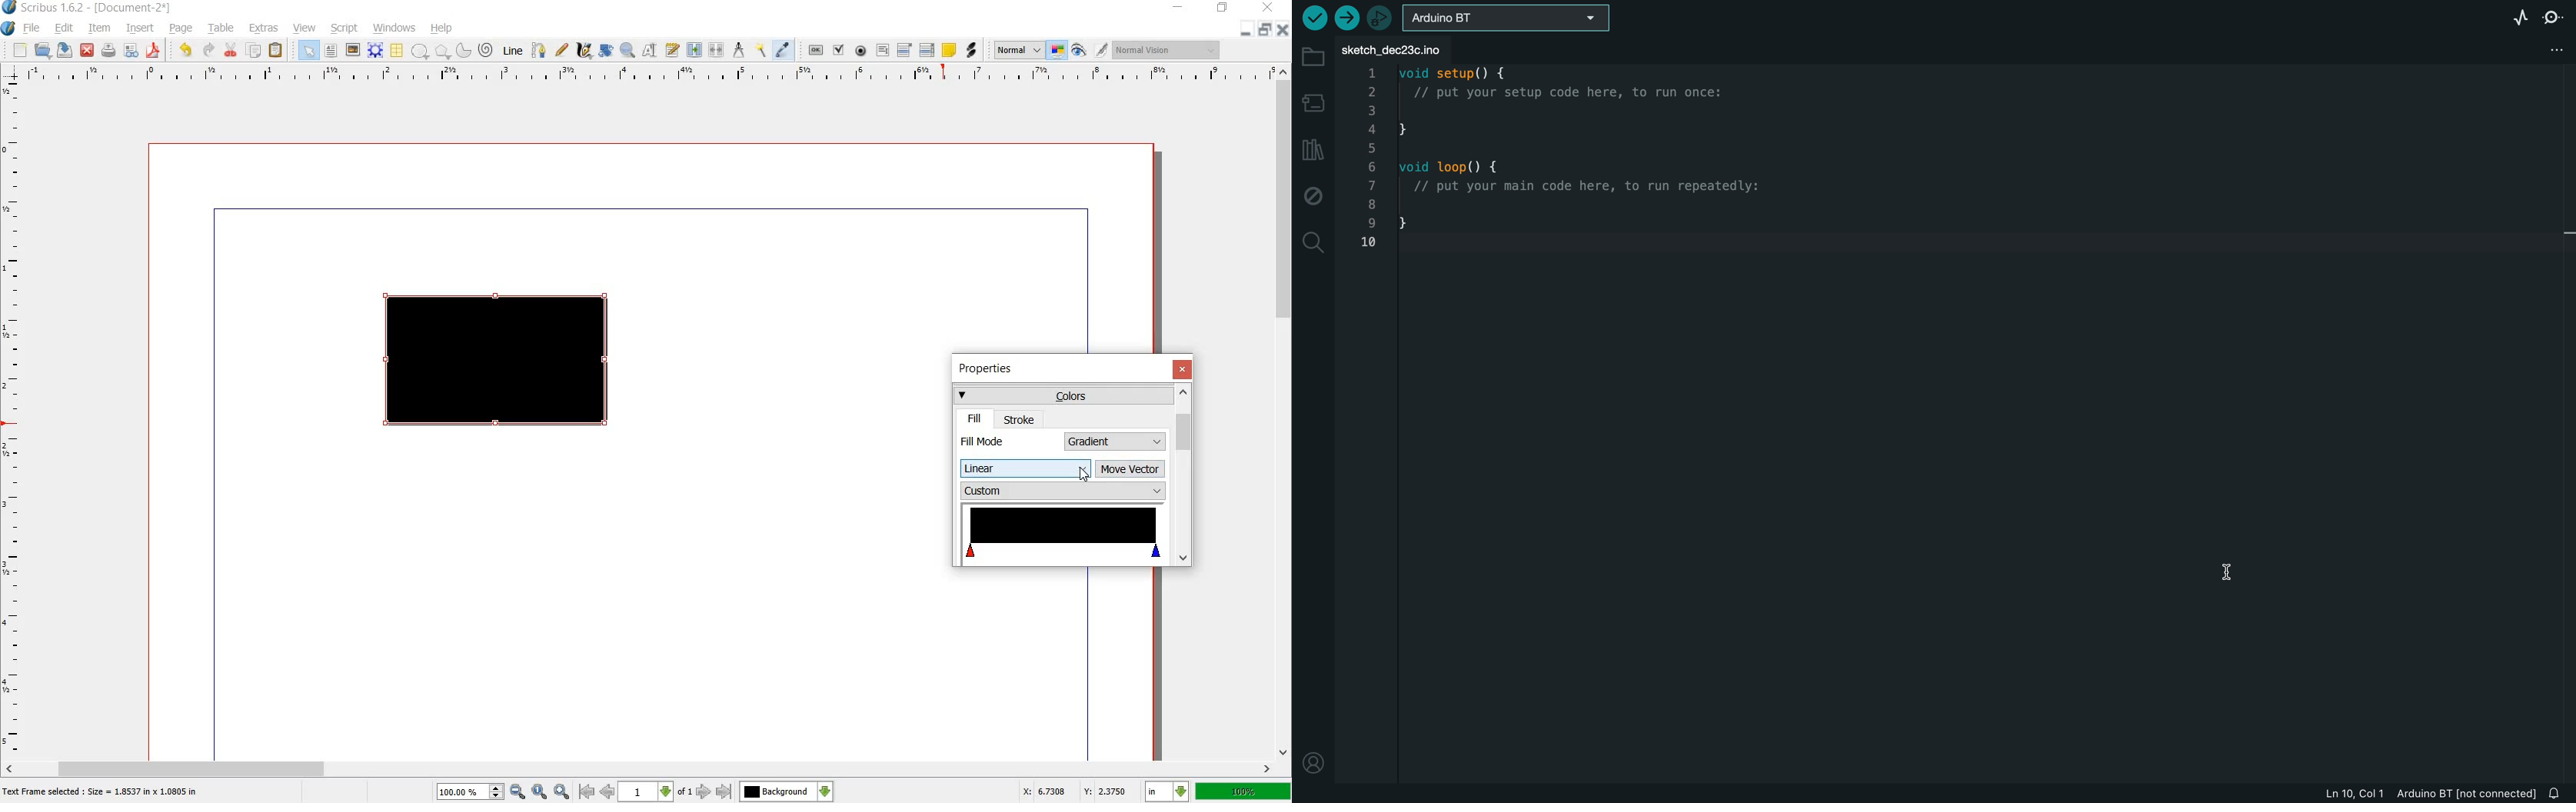 The image size is (2576, 812). I want to click on eye dropper, so click(784, 51).